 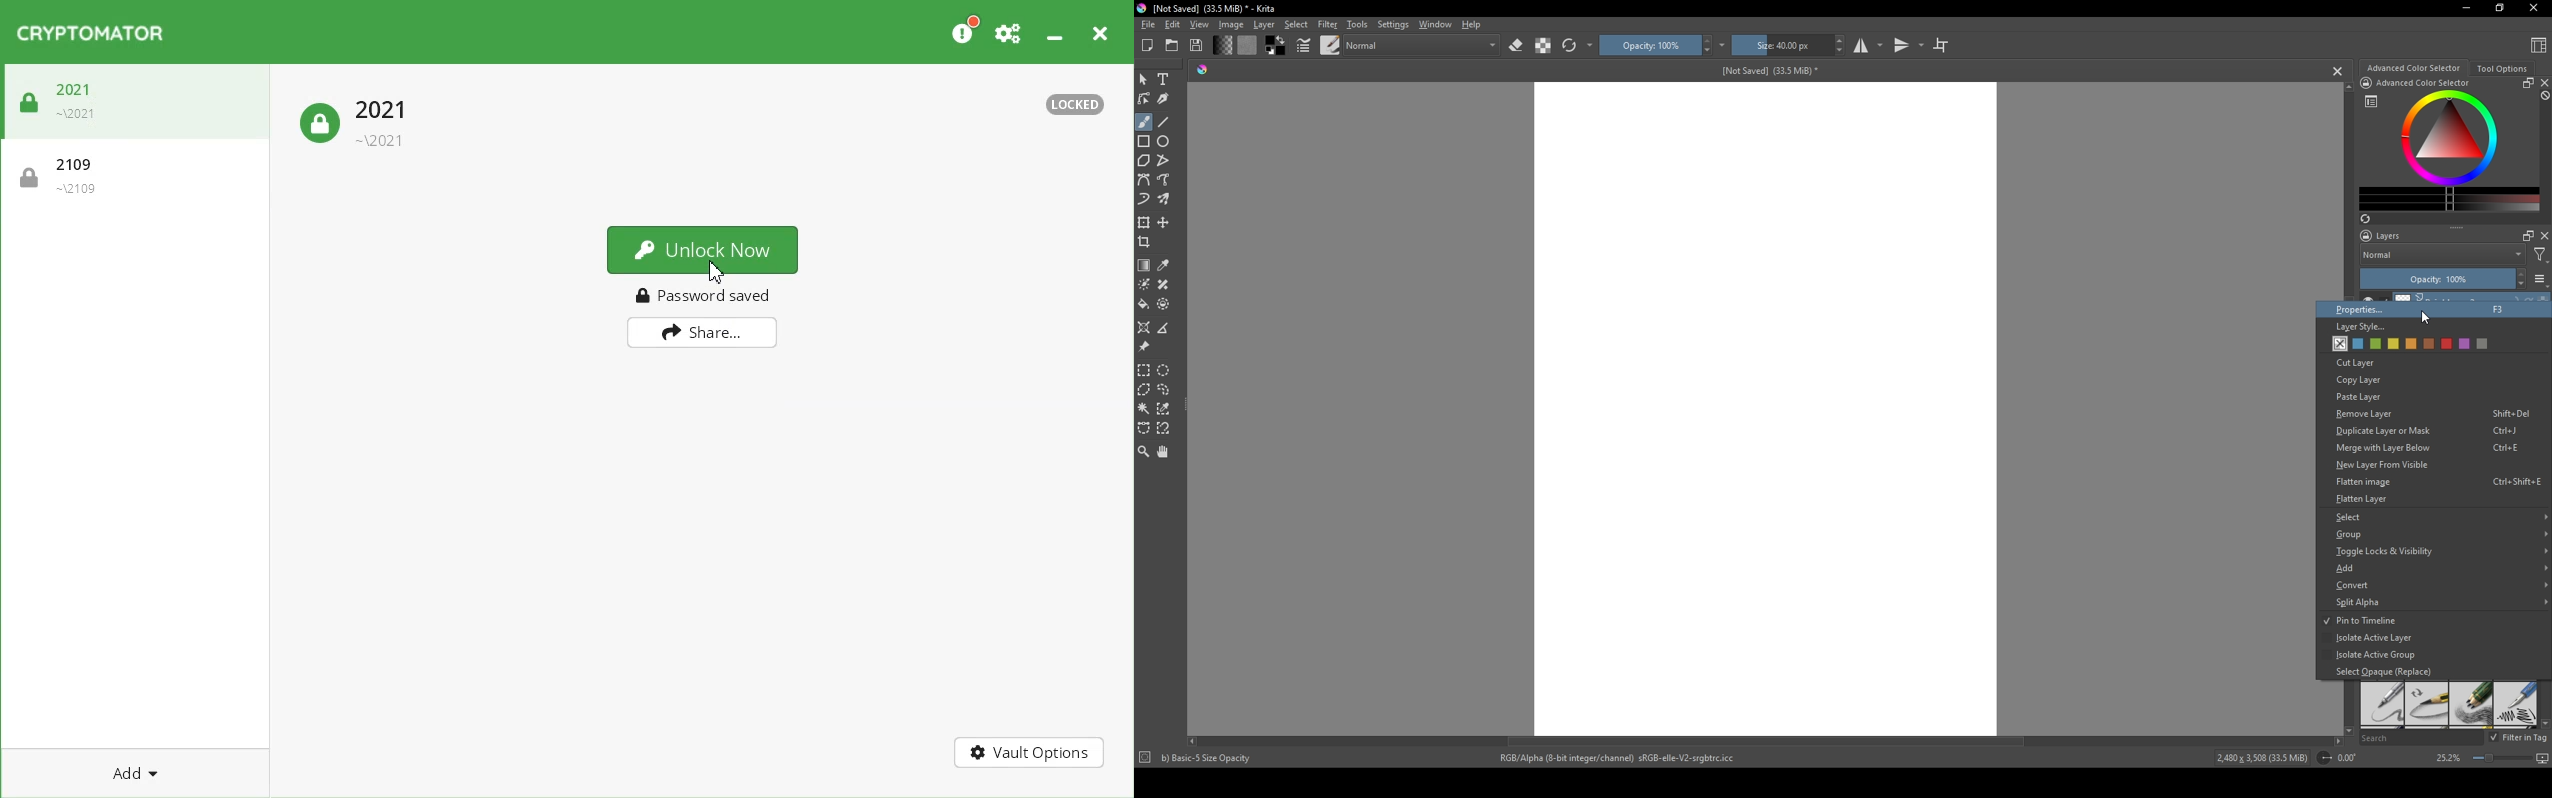 What do you see at coordinates (1144, 222) in the screenshot?
I see `transform` at bounding box center [1144, 222].